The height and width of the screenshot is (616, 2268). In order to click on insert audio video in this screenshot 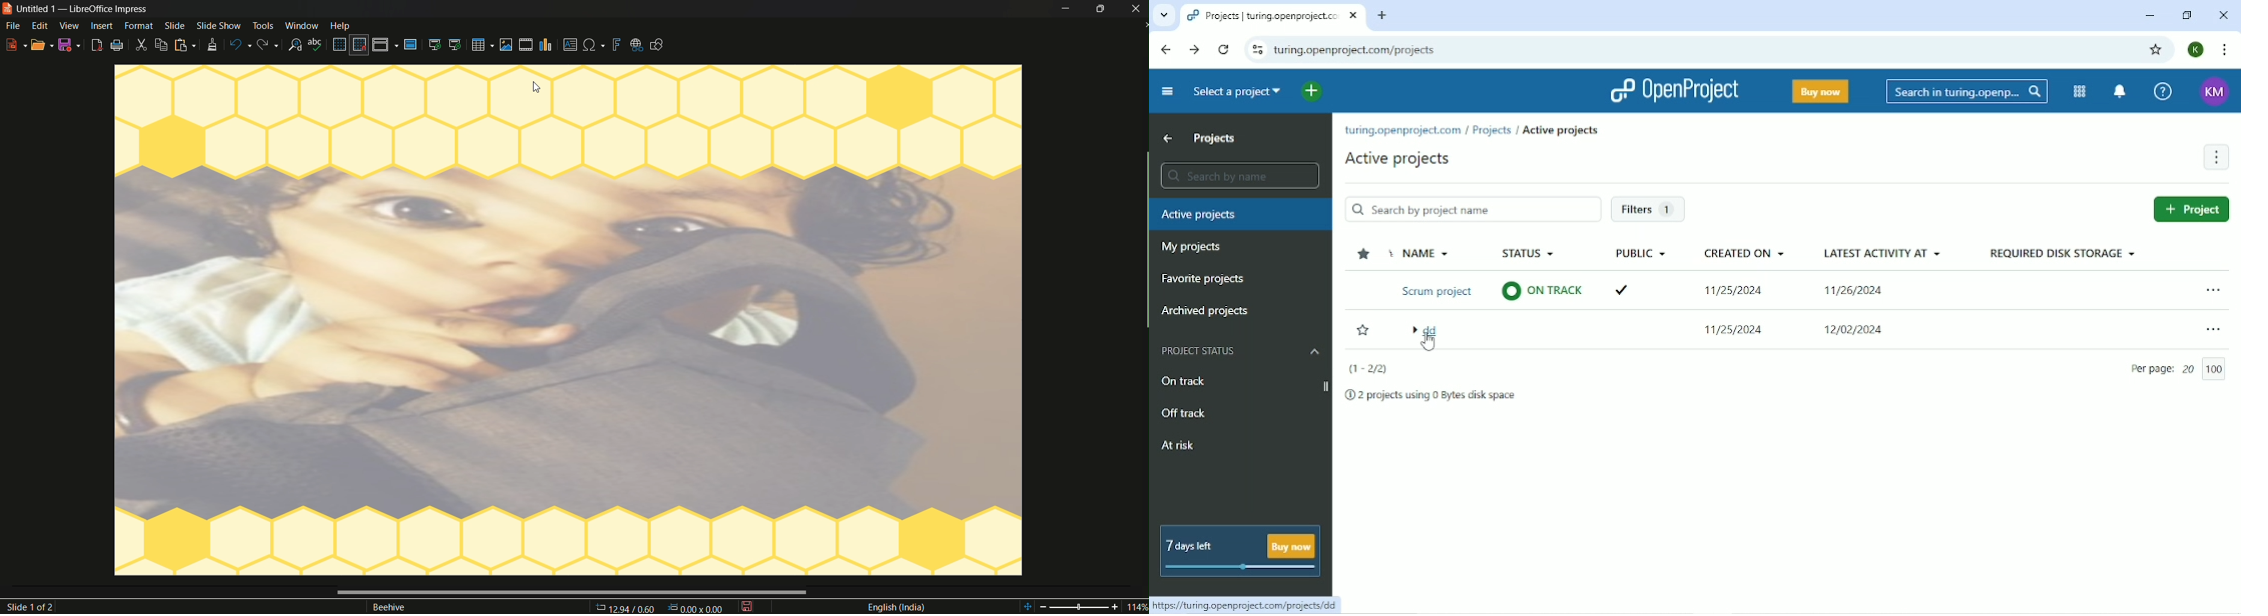, I will do `click(527, 45)`.